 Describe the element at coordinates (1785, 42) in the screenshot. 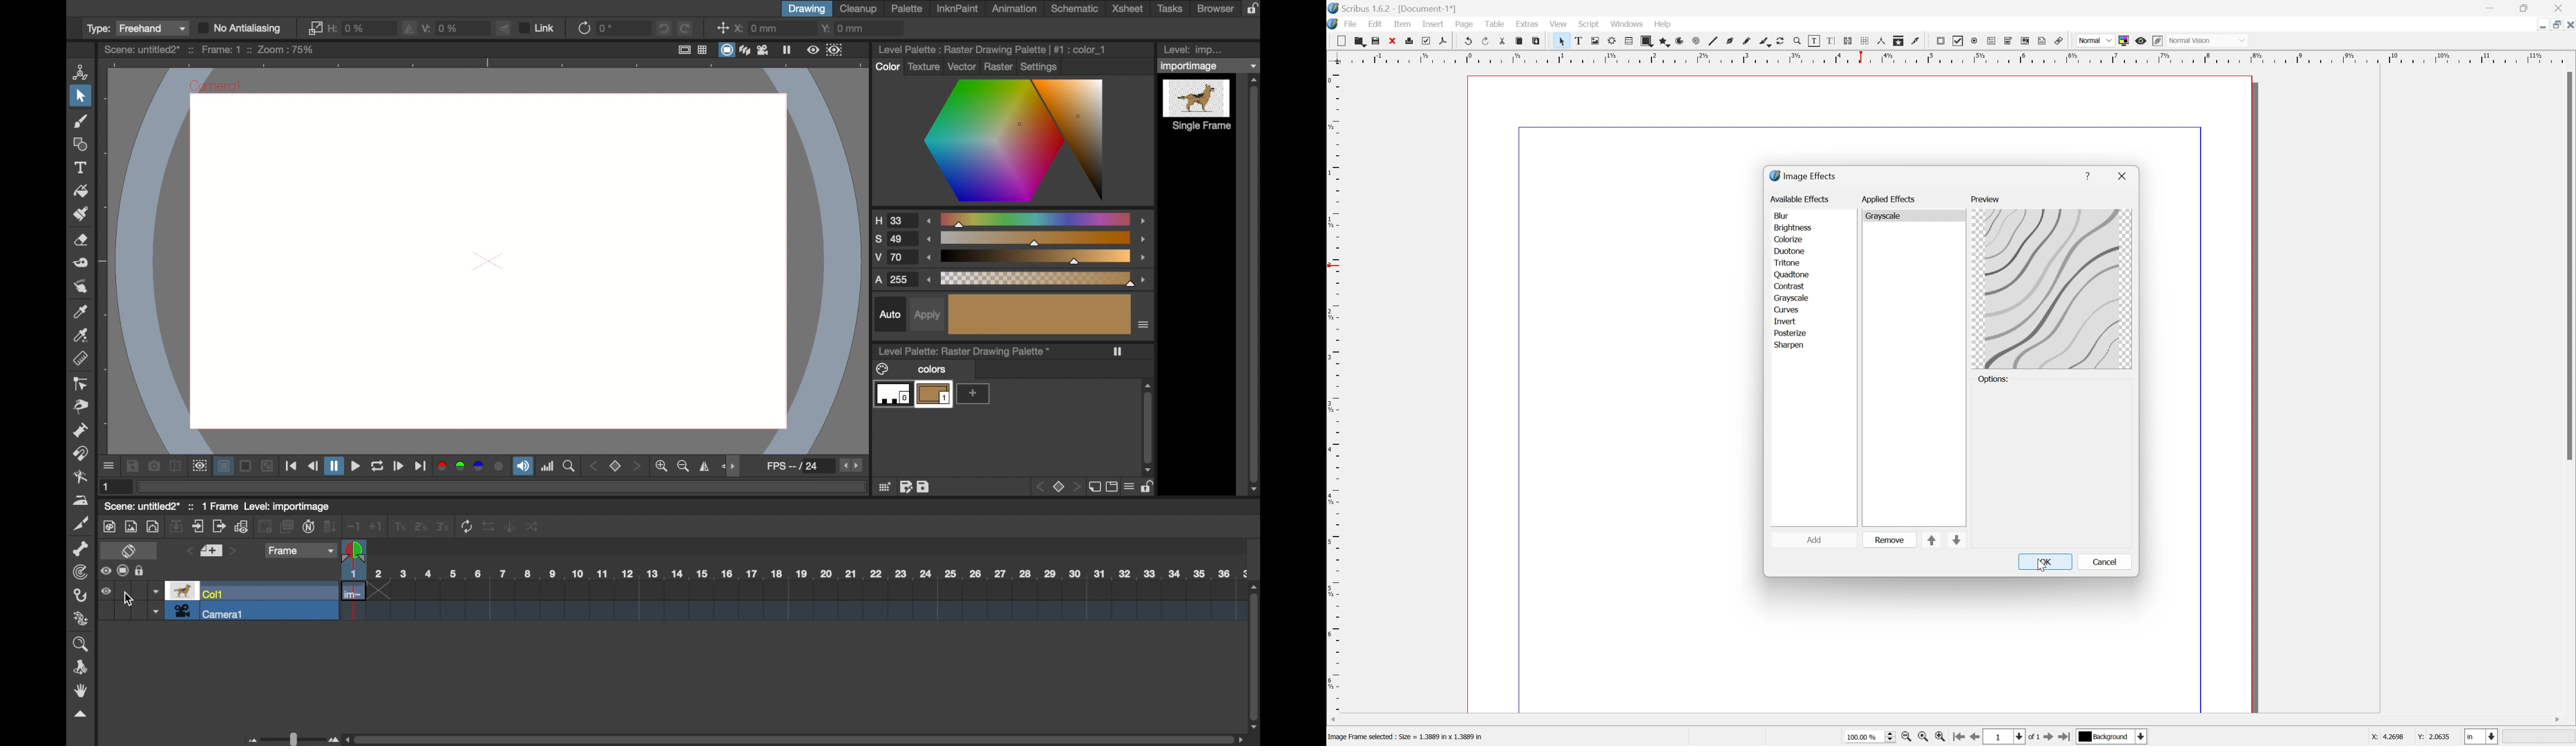

I see `Rotate item` at that location.